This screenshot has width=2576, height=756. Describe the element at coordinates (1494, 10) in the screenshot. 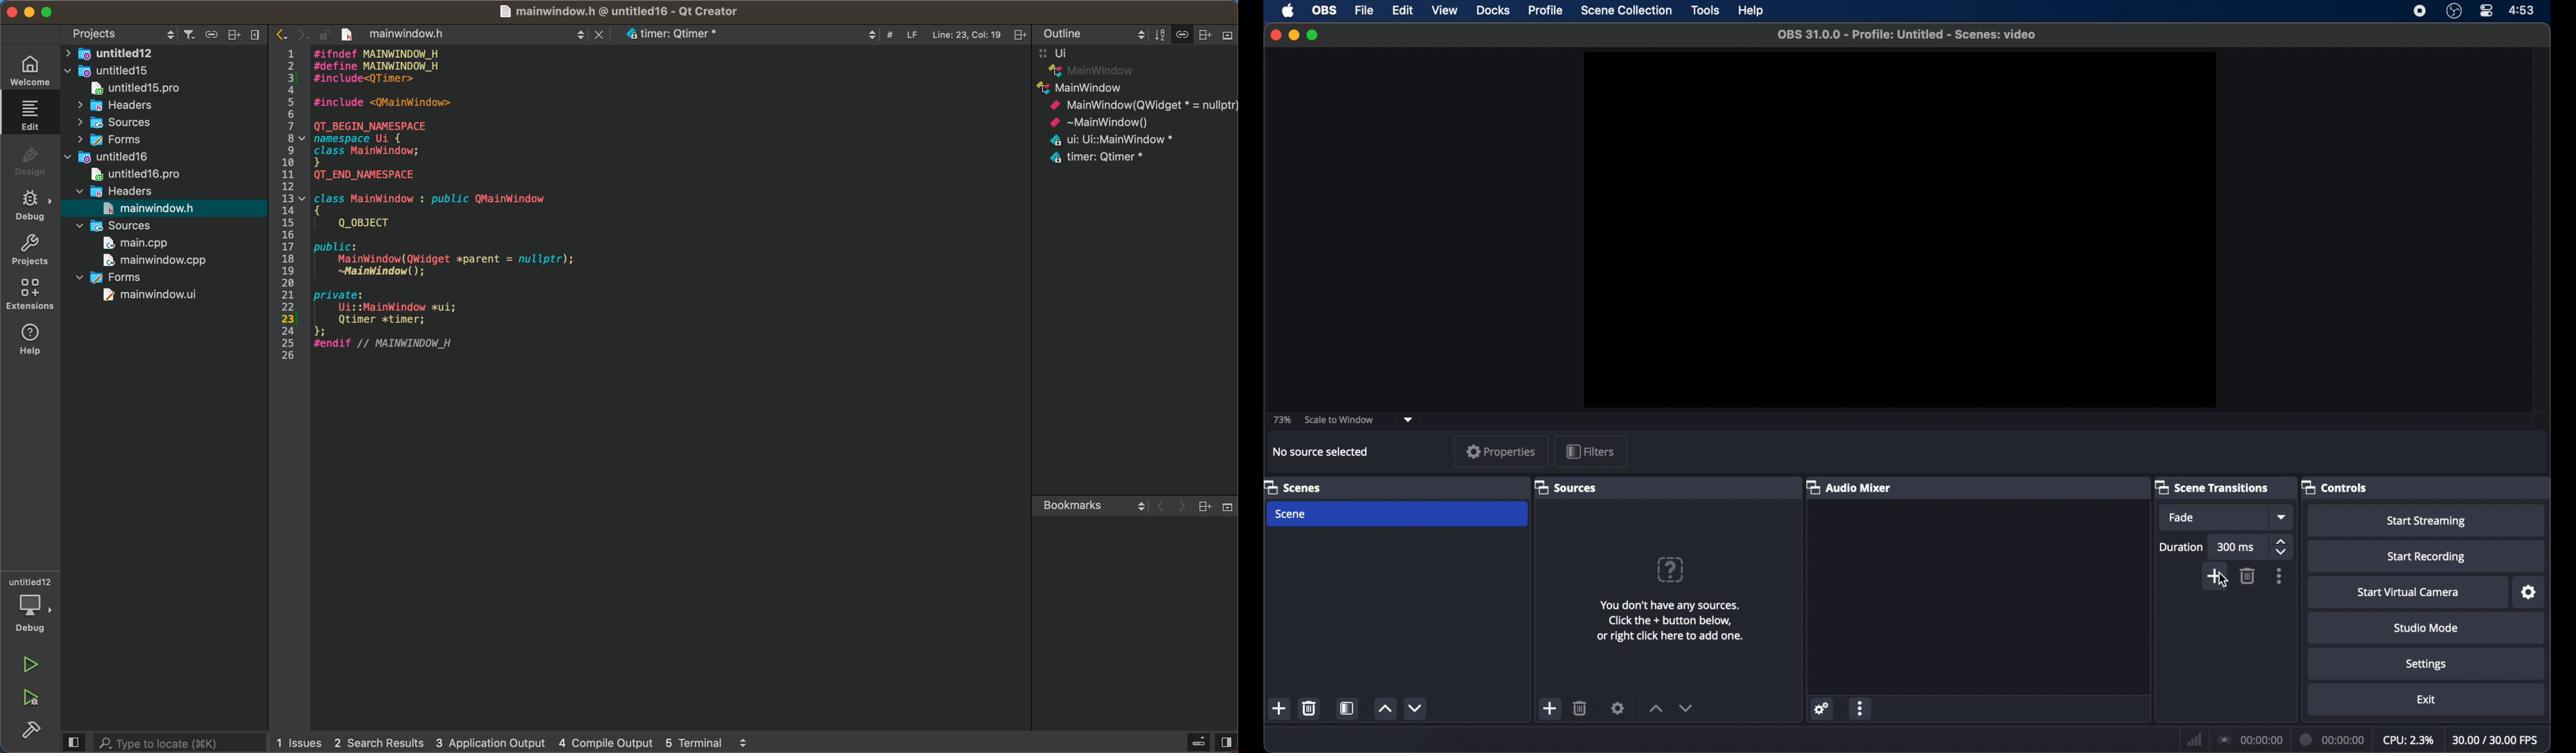

I see `docks` at that location.